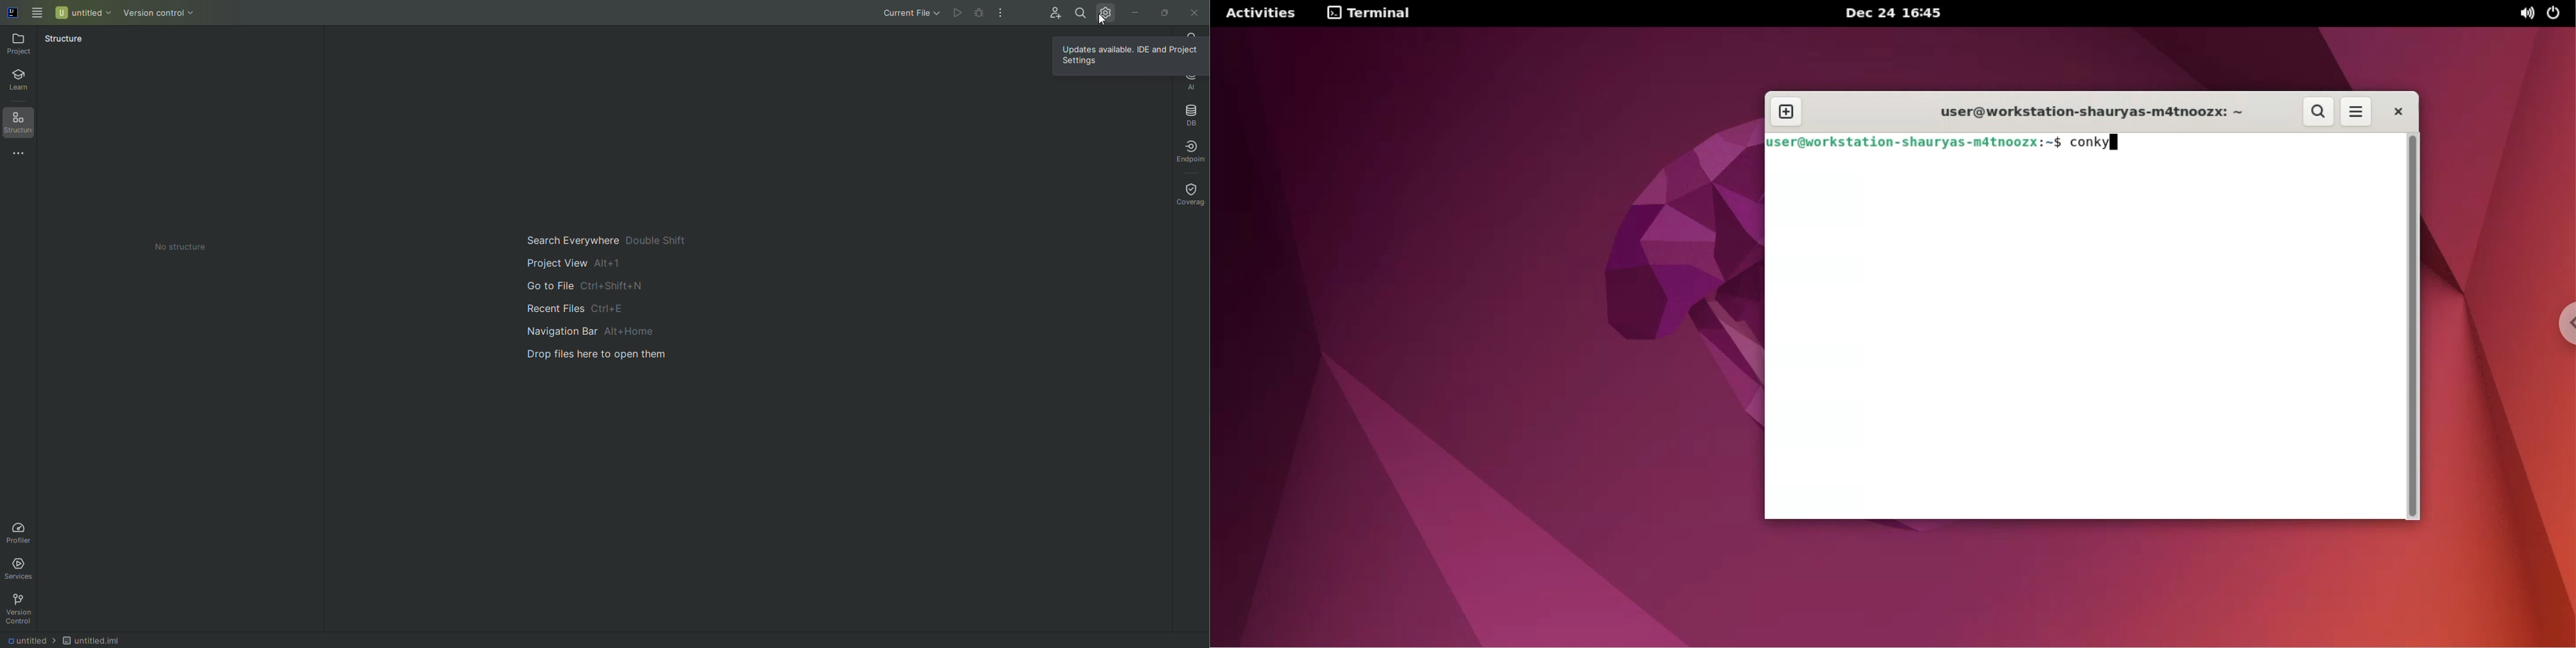 This screenshot has width=2576, height=672. I want to click on sound options, so click(2527, 14).